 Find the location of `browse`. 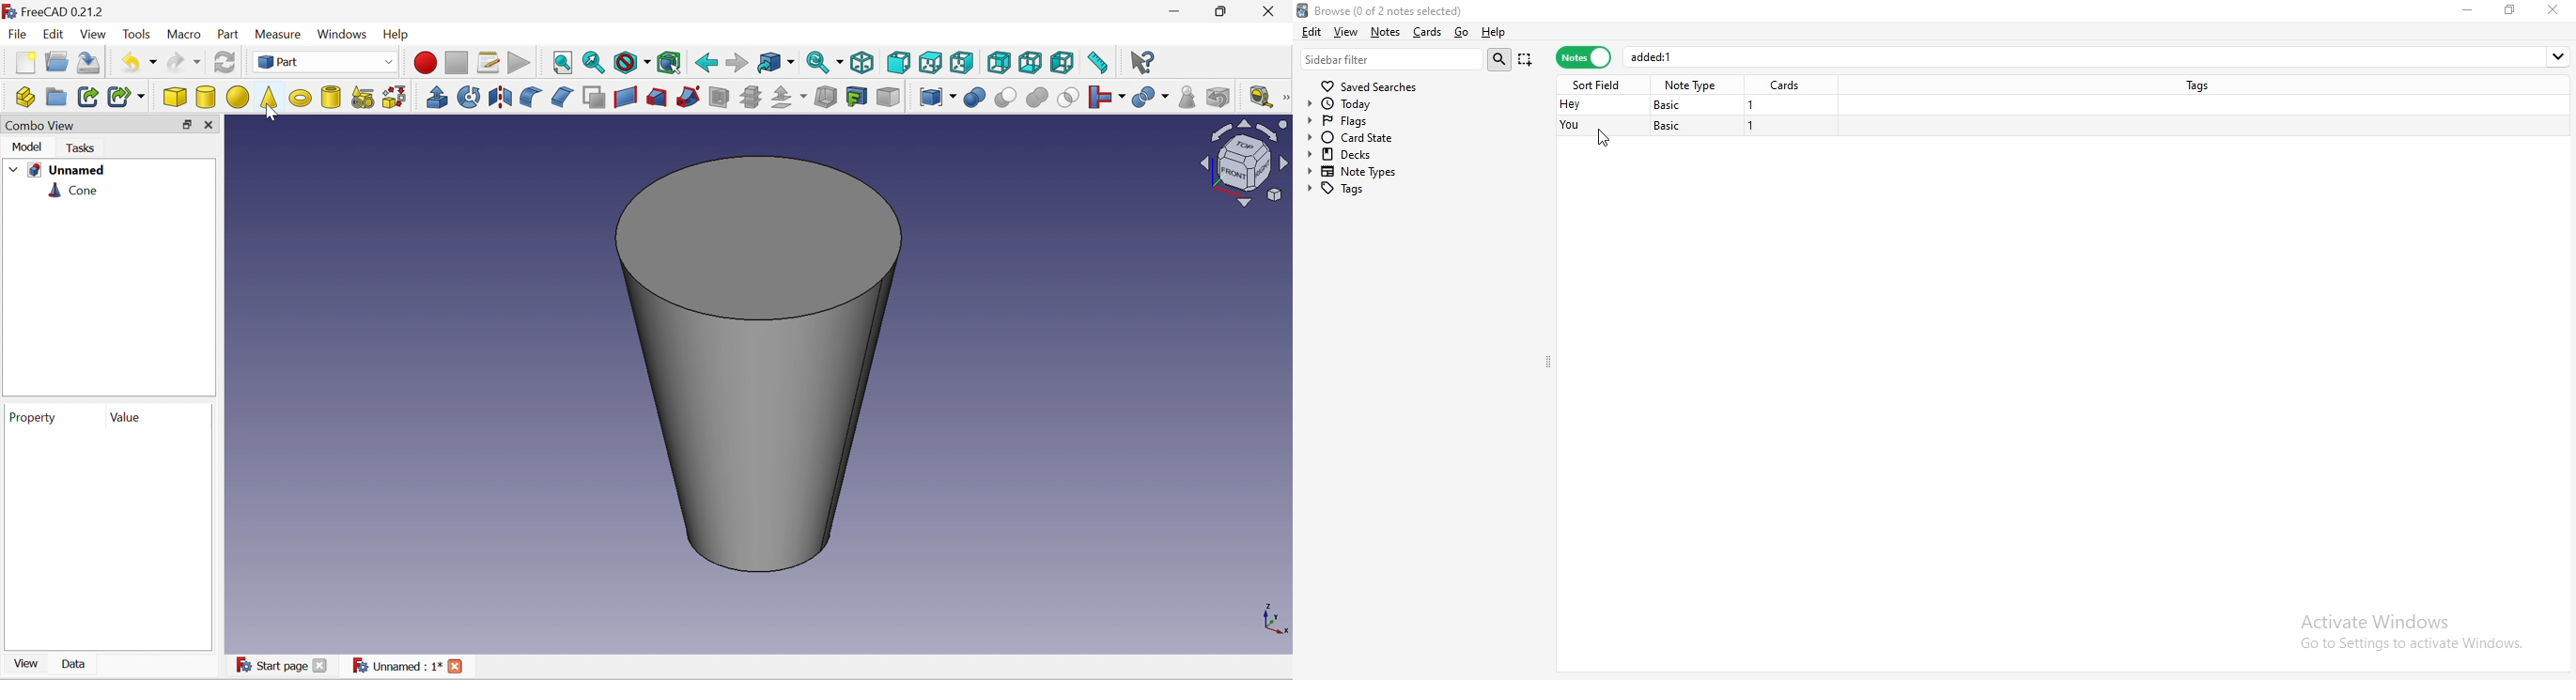

browse is located at coordinates (1416, 8).